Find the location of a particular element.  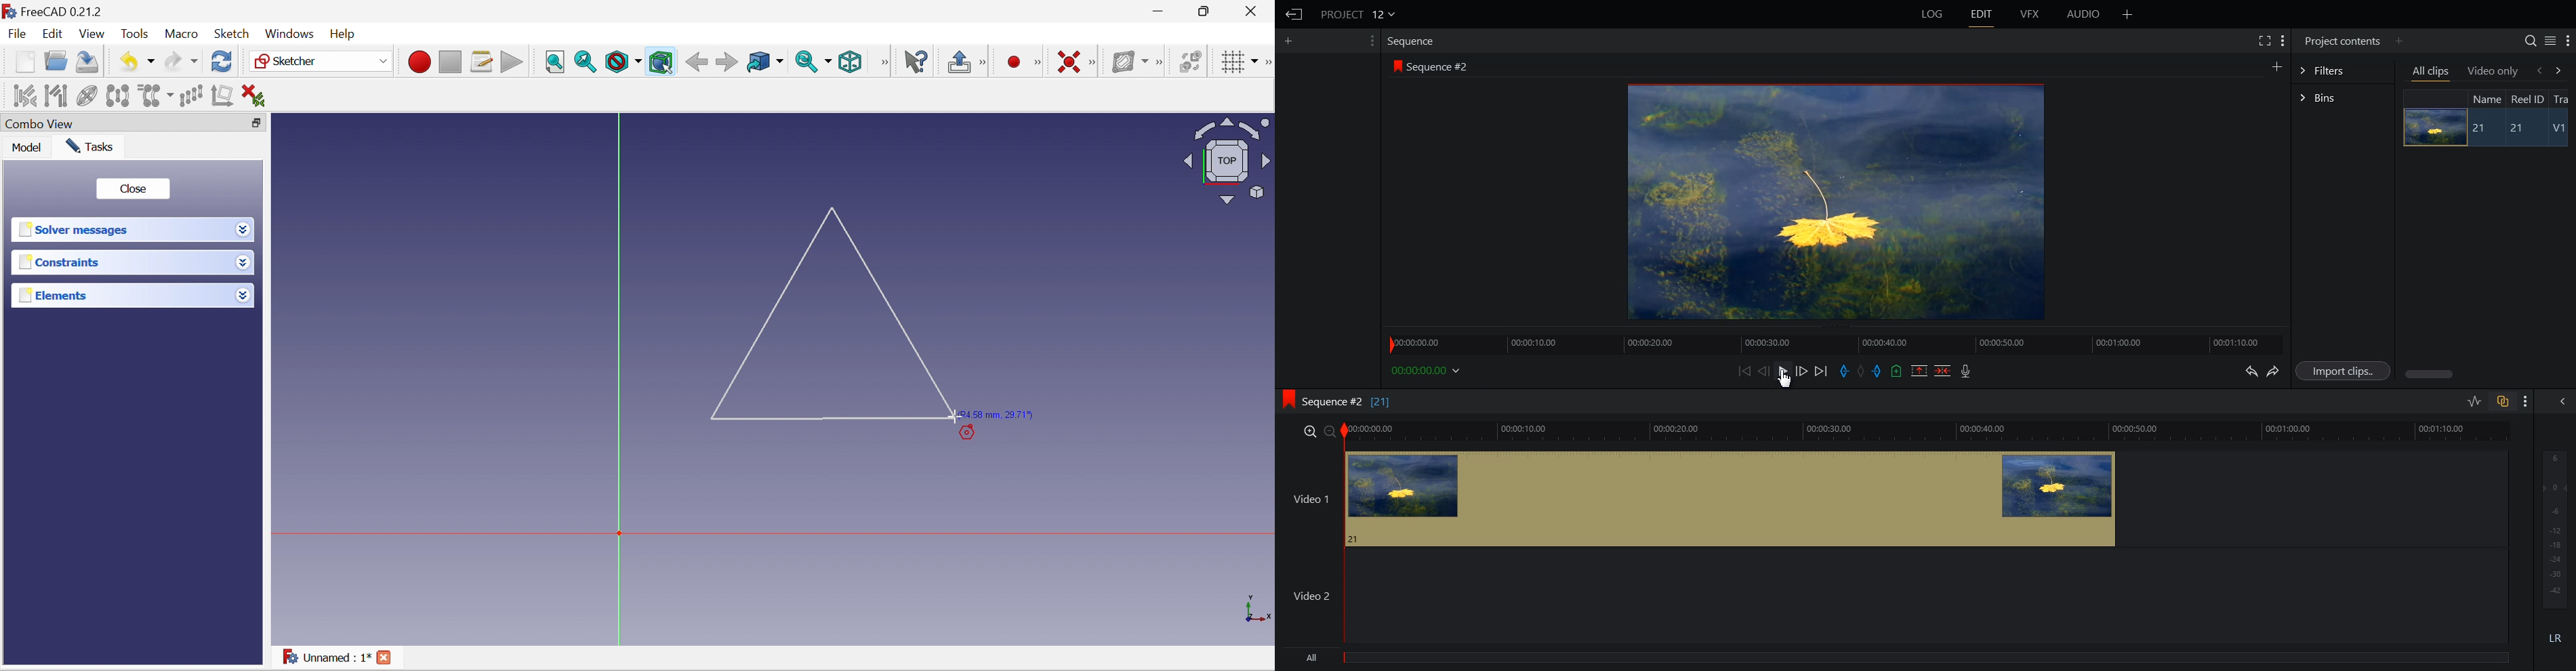

Sequence #2 is located at coordinates (1441, 67).